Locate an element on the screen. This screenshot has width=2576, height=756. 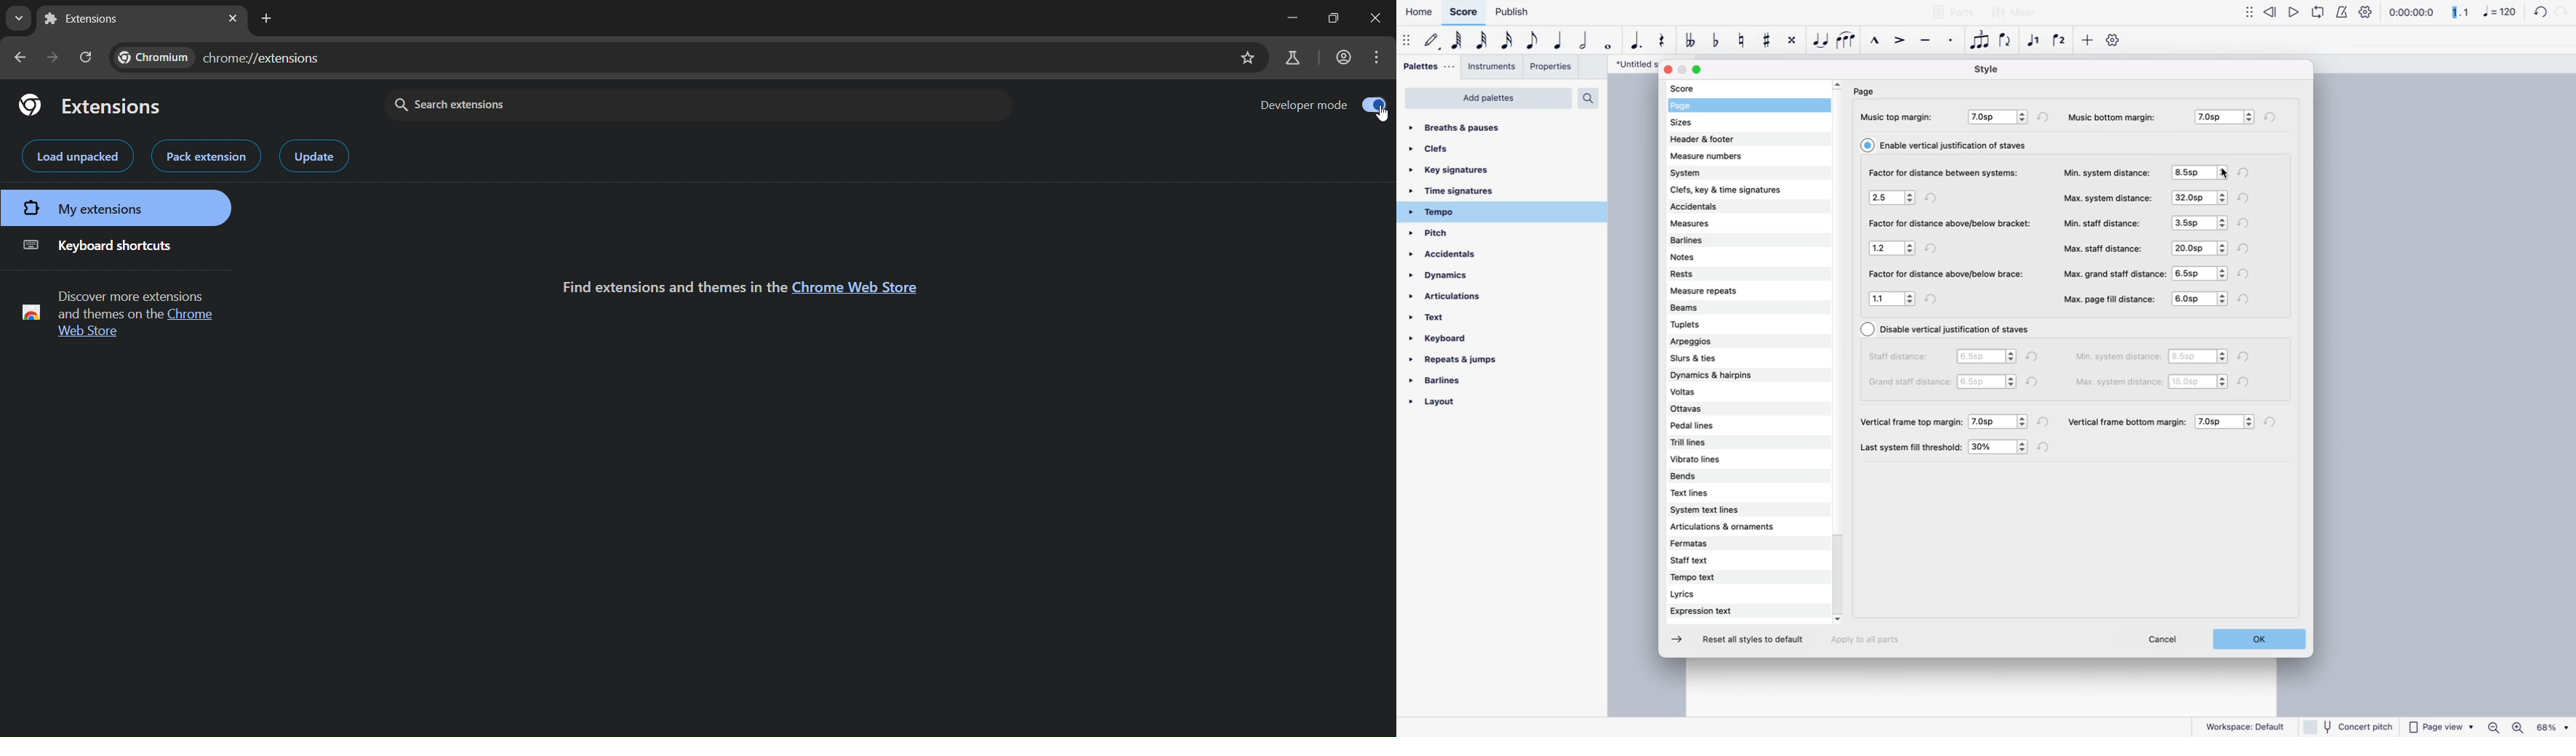
search is located at coordinates (1587, 98).